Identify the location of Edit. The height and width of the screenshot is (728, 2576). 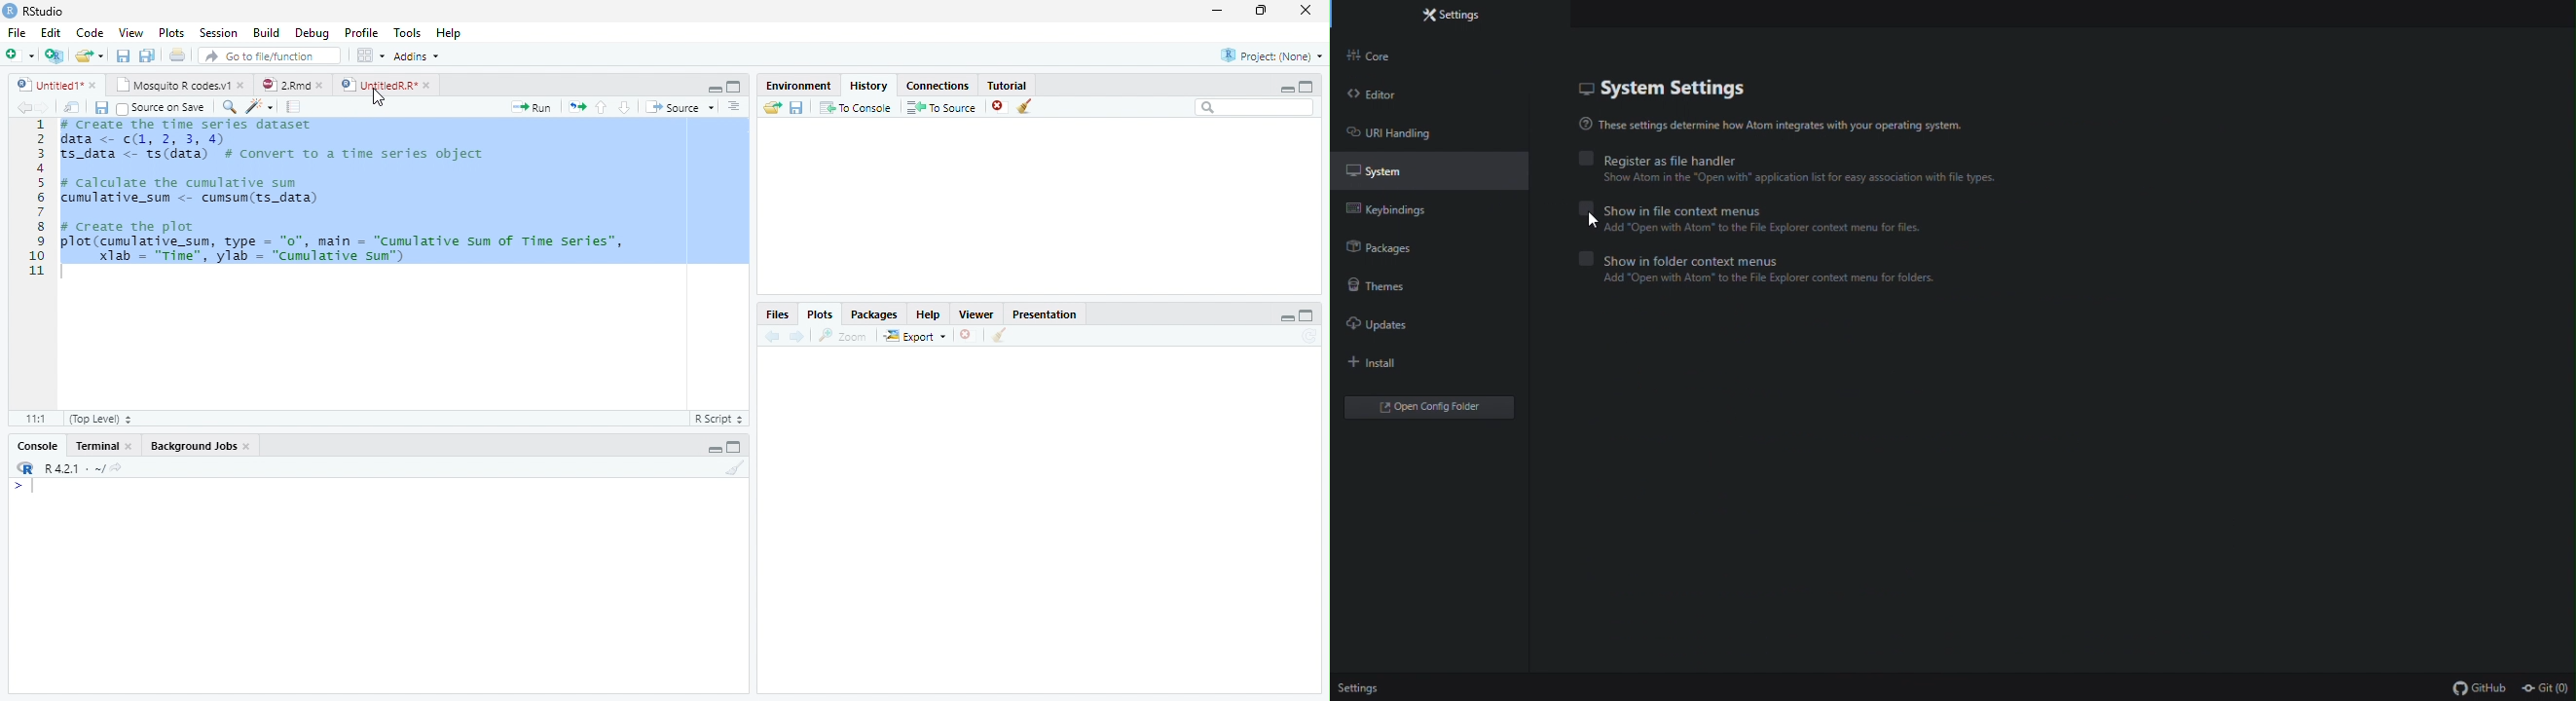
(54, 35).